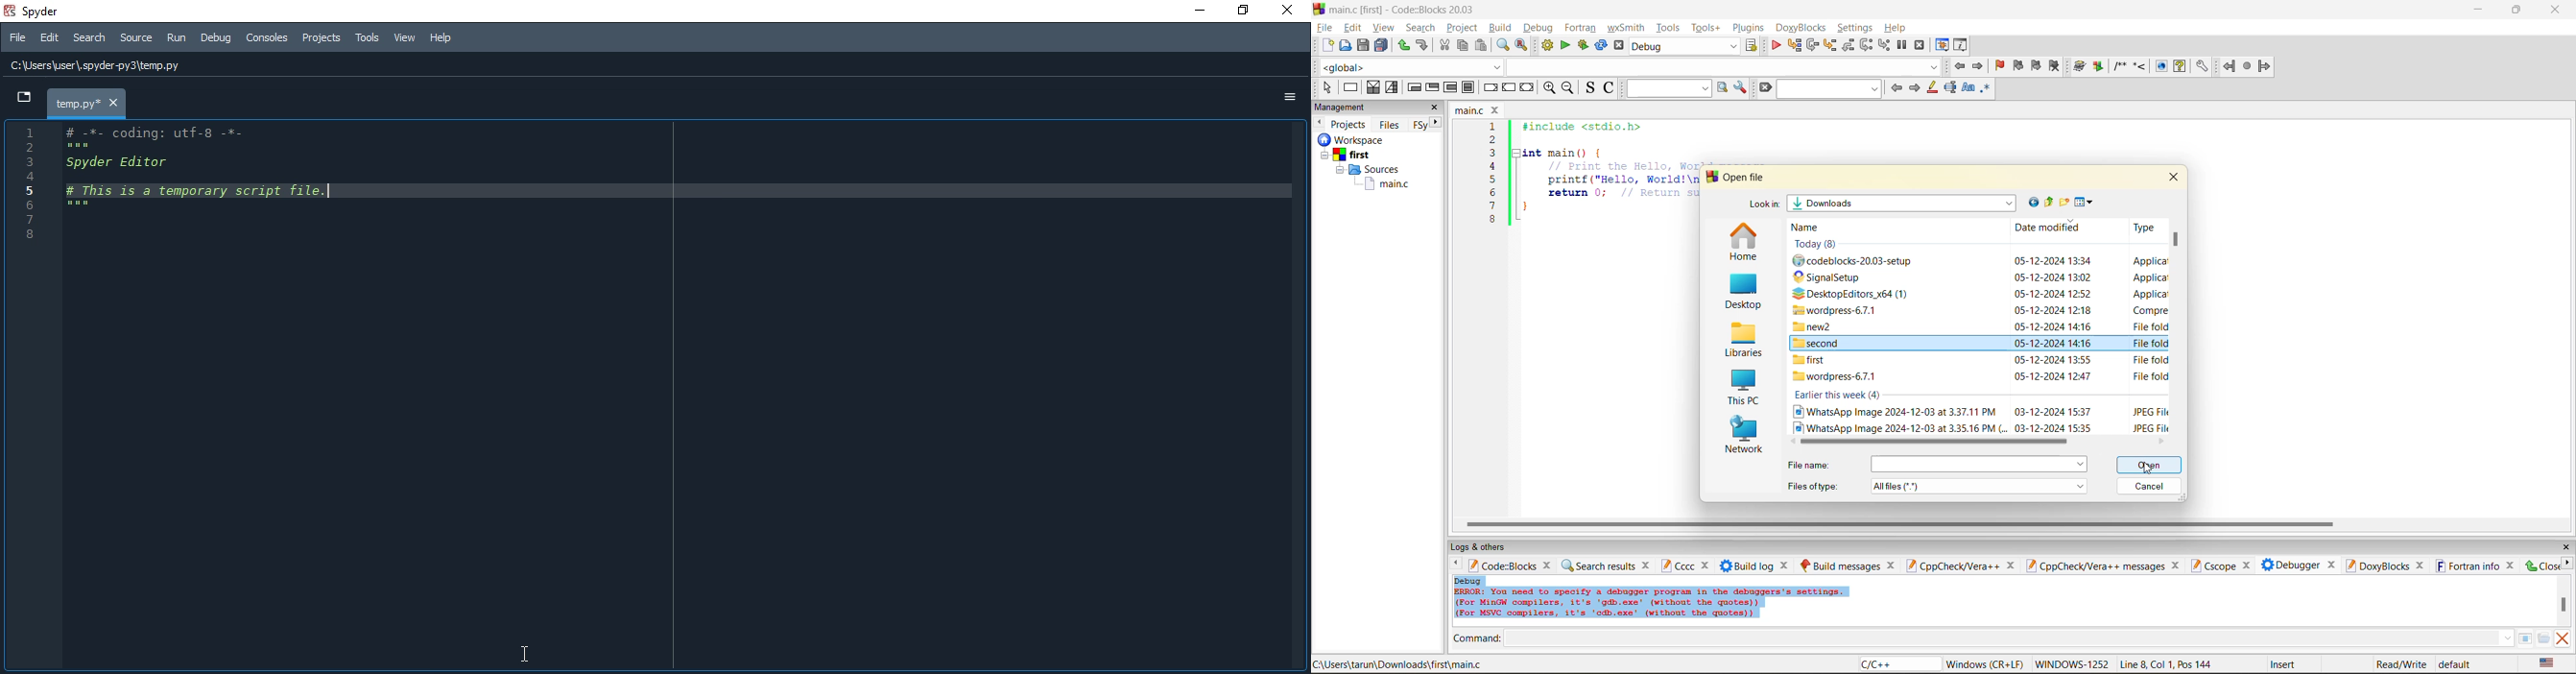  What do you see at coordinates (2421, 566) in the screenshot?
I see `close` at bounding box center [2421, 566].